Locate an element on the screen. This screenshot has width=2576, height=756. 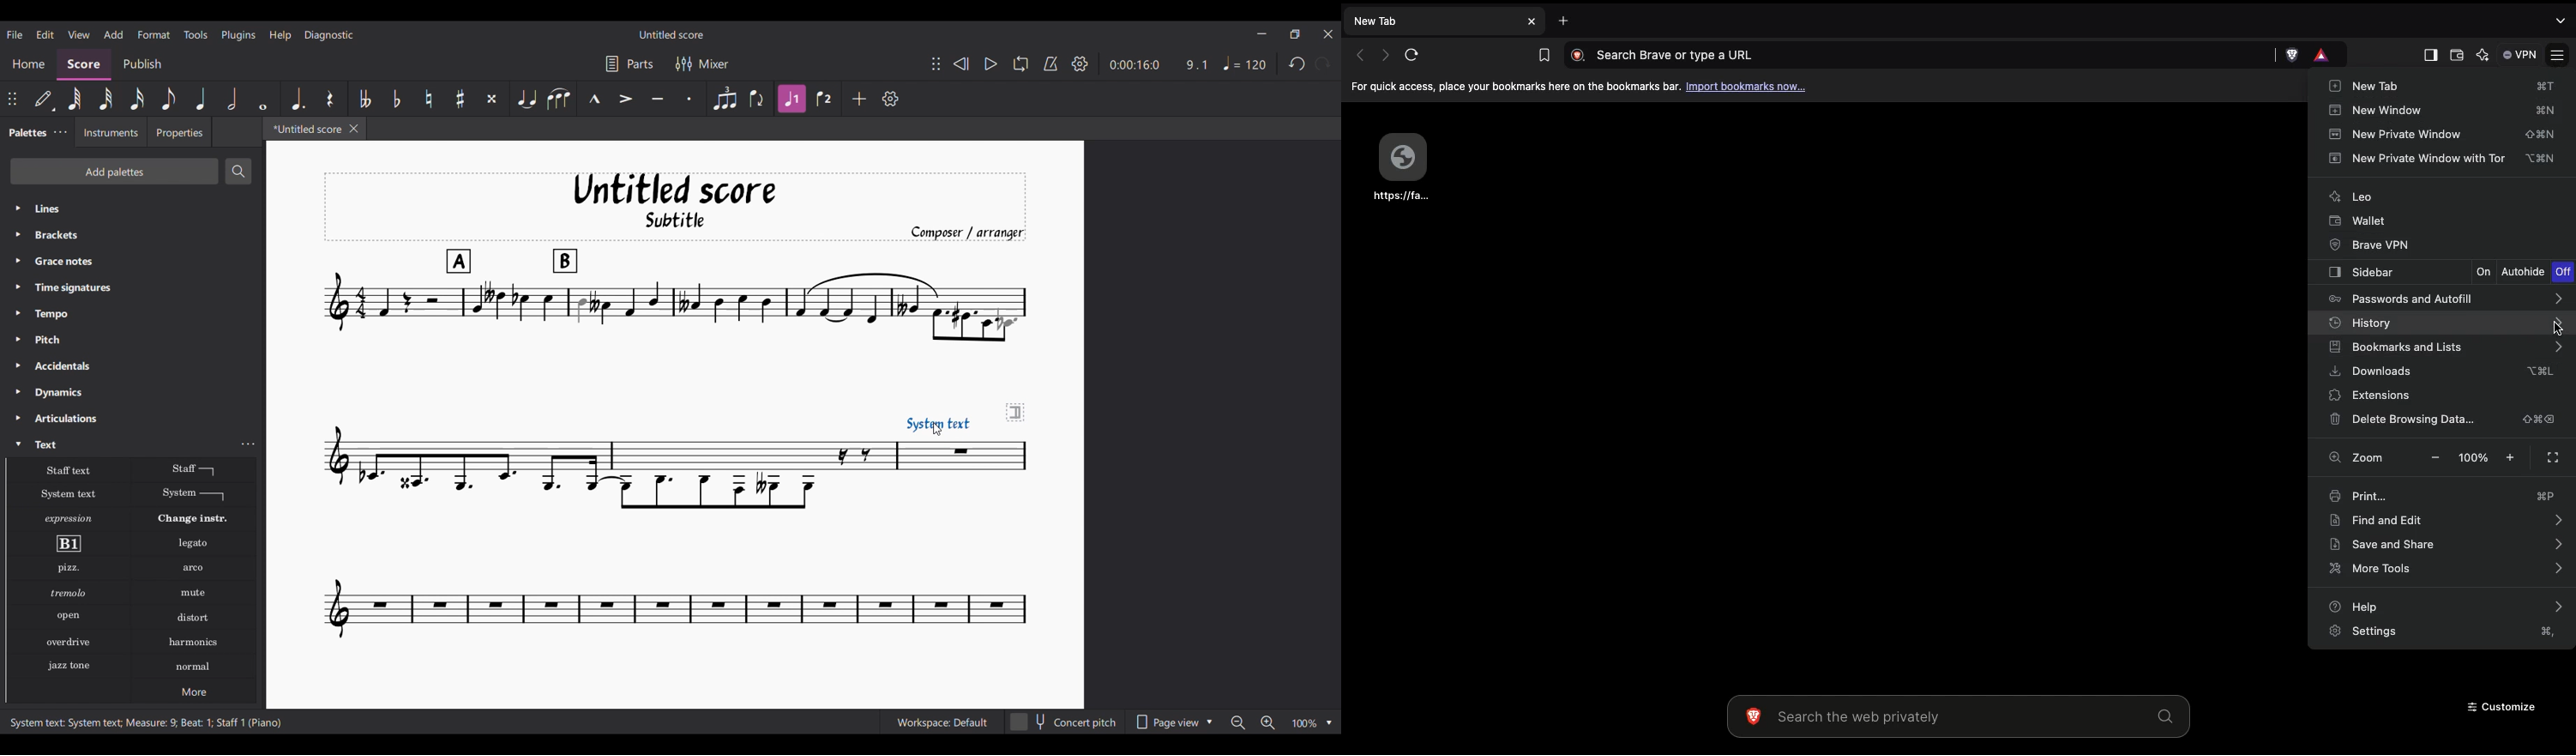
Downloads is located at coordinates (2433, 372).